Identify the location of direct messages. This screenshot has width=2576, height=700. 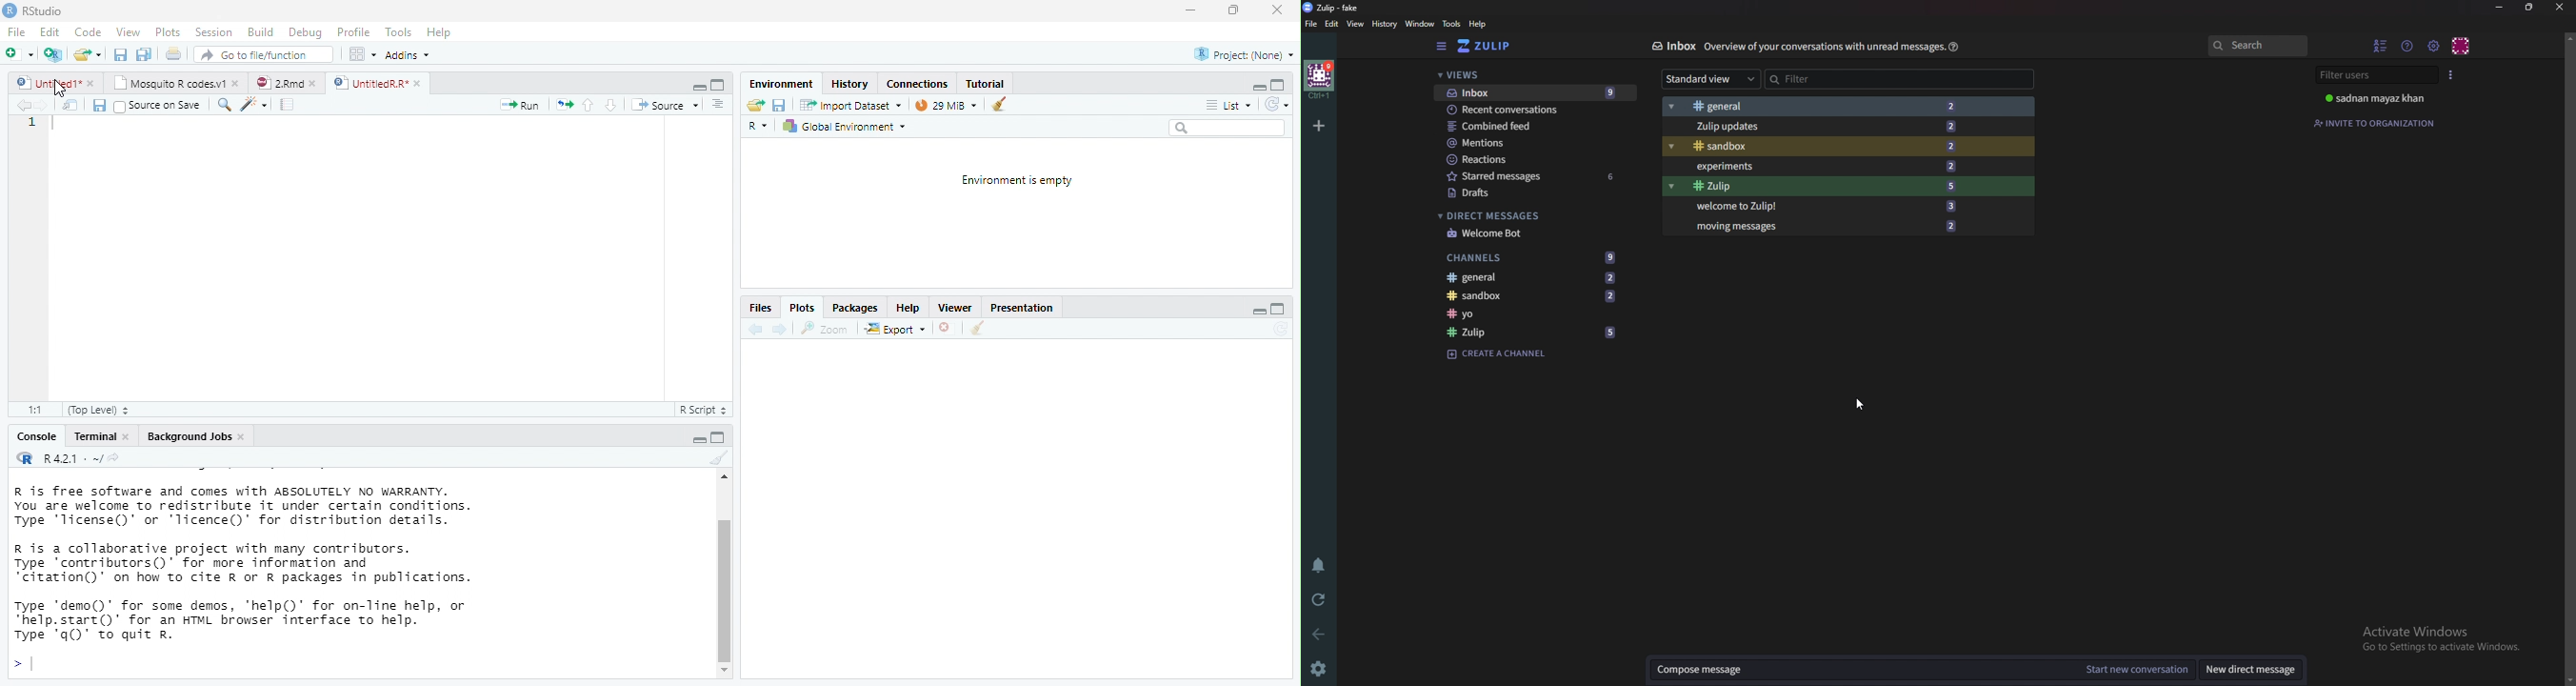
(1522, 215).